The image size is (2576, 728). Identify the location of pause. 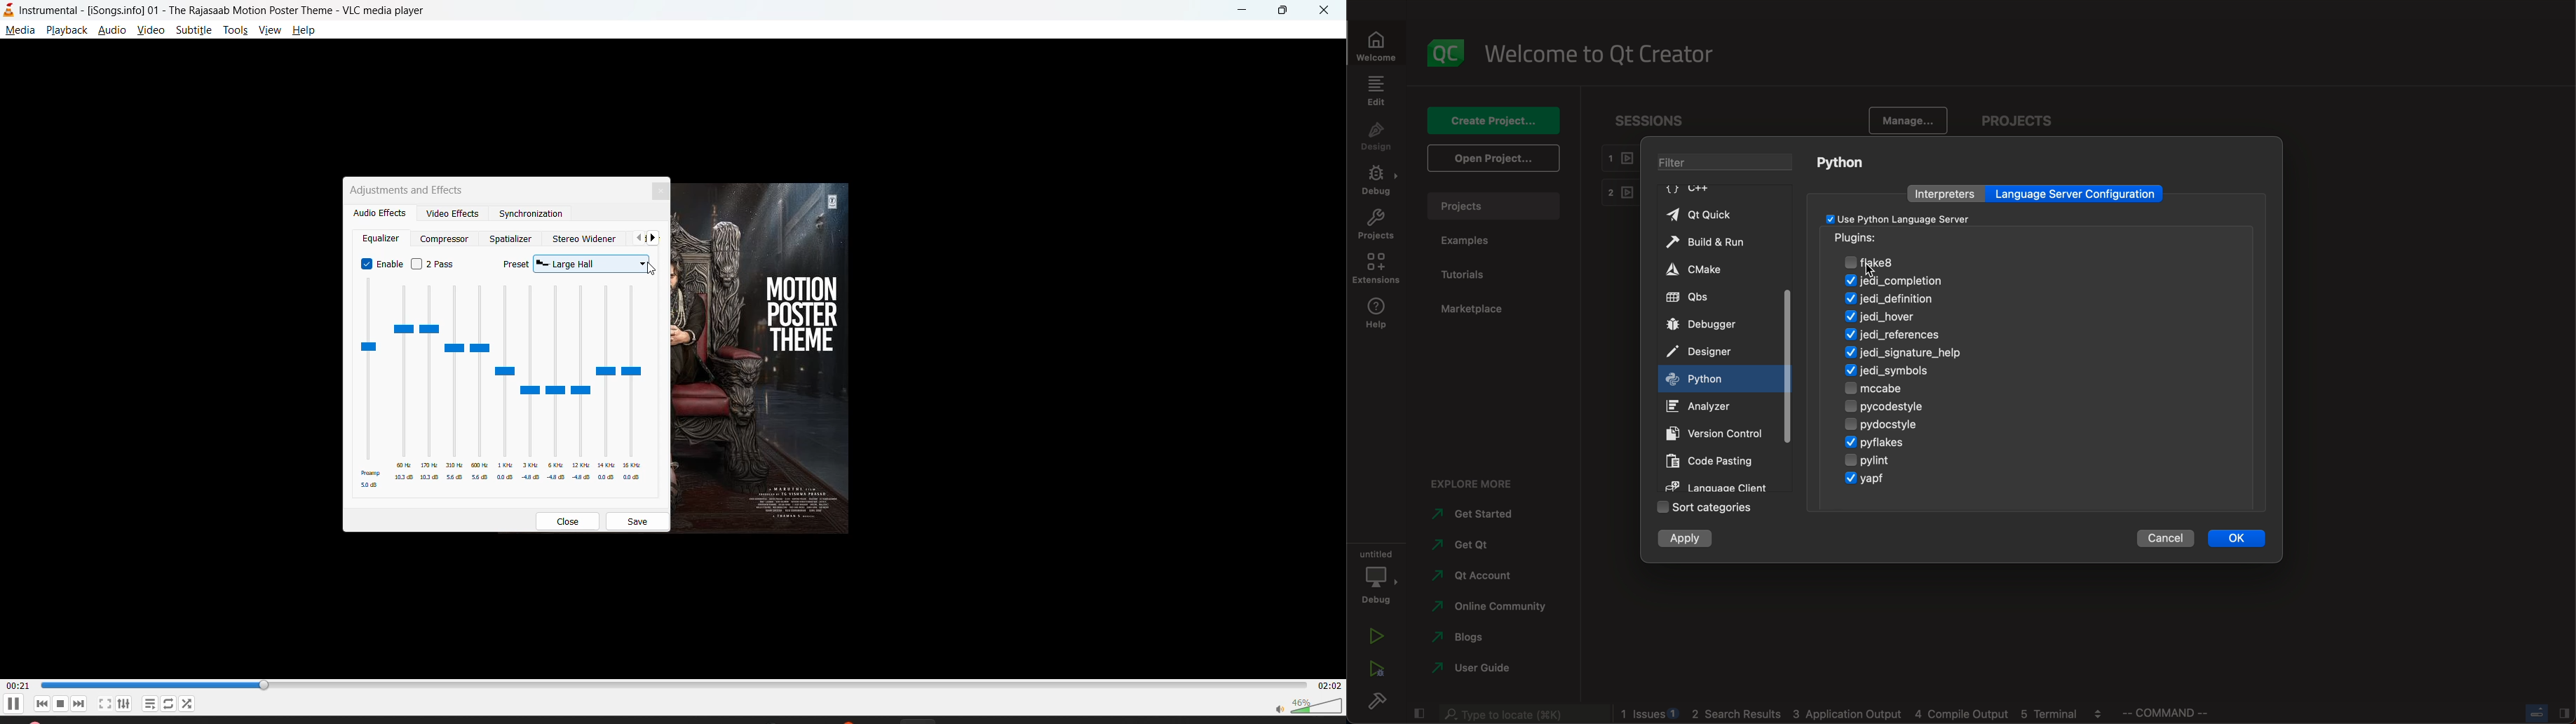
(15, 706).